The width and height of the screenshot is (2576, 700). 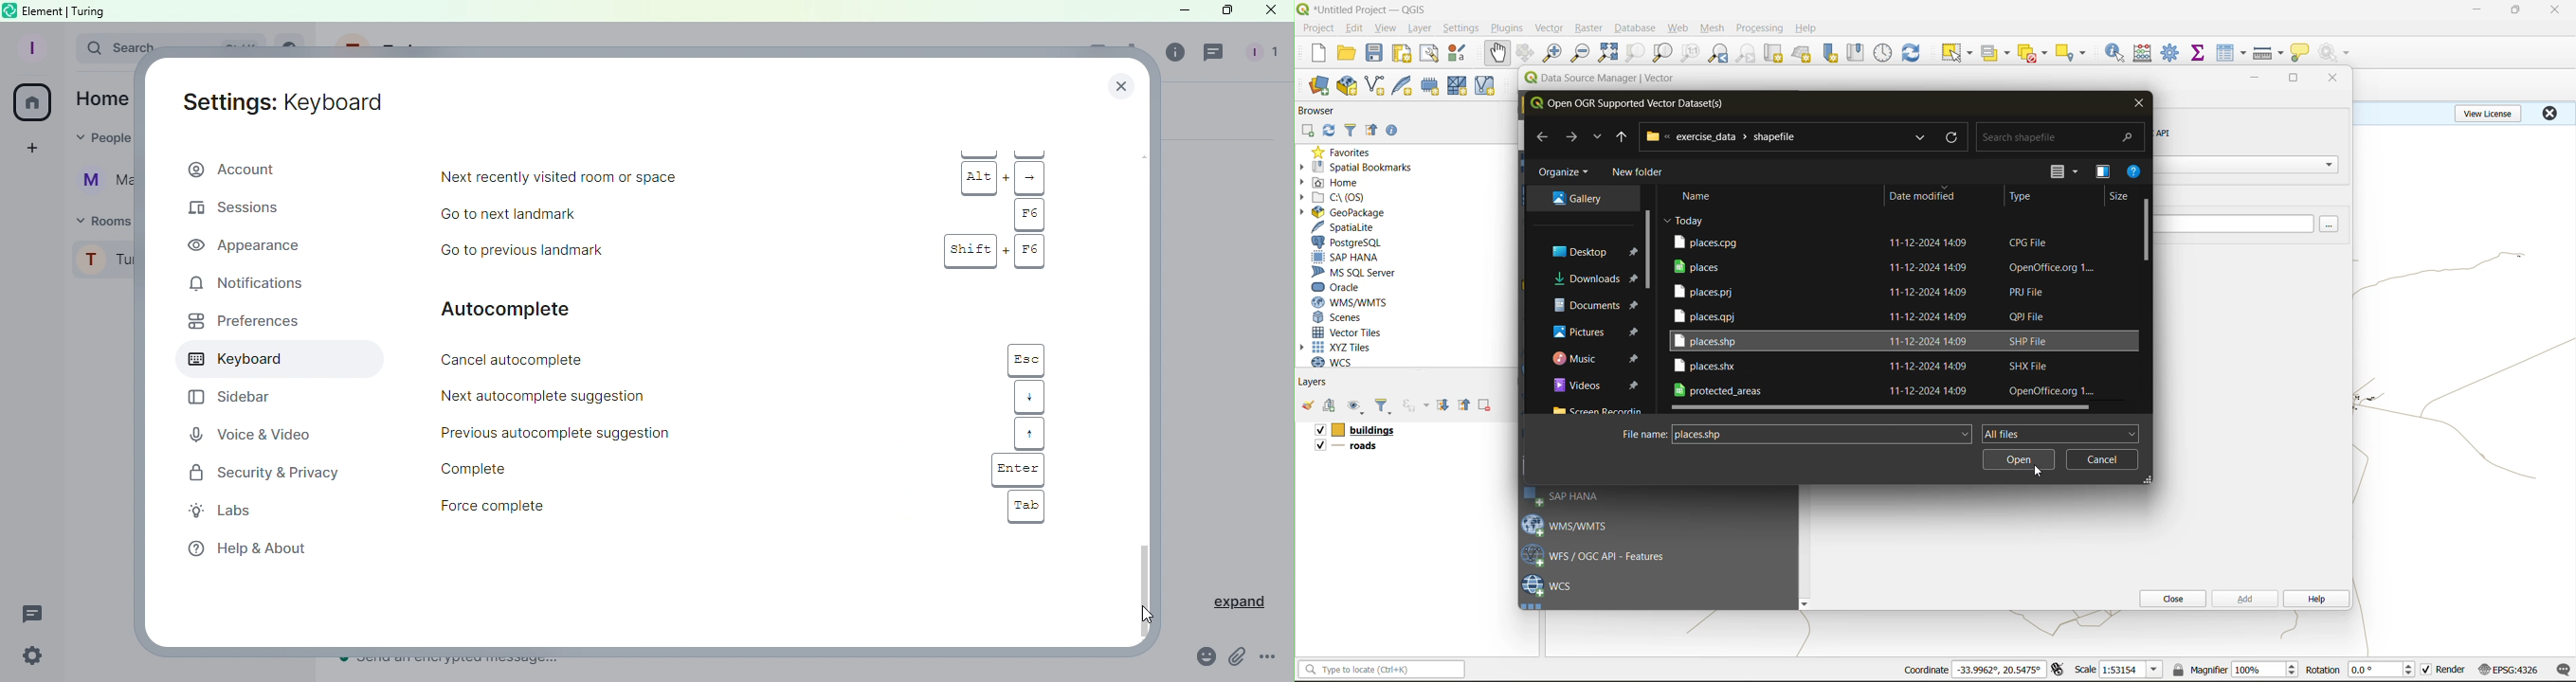 What do you see at coordinates (1215, 54) in the screenshot?
I see `Threads` at bounding box center [1215, 54].